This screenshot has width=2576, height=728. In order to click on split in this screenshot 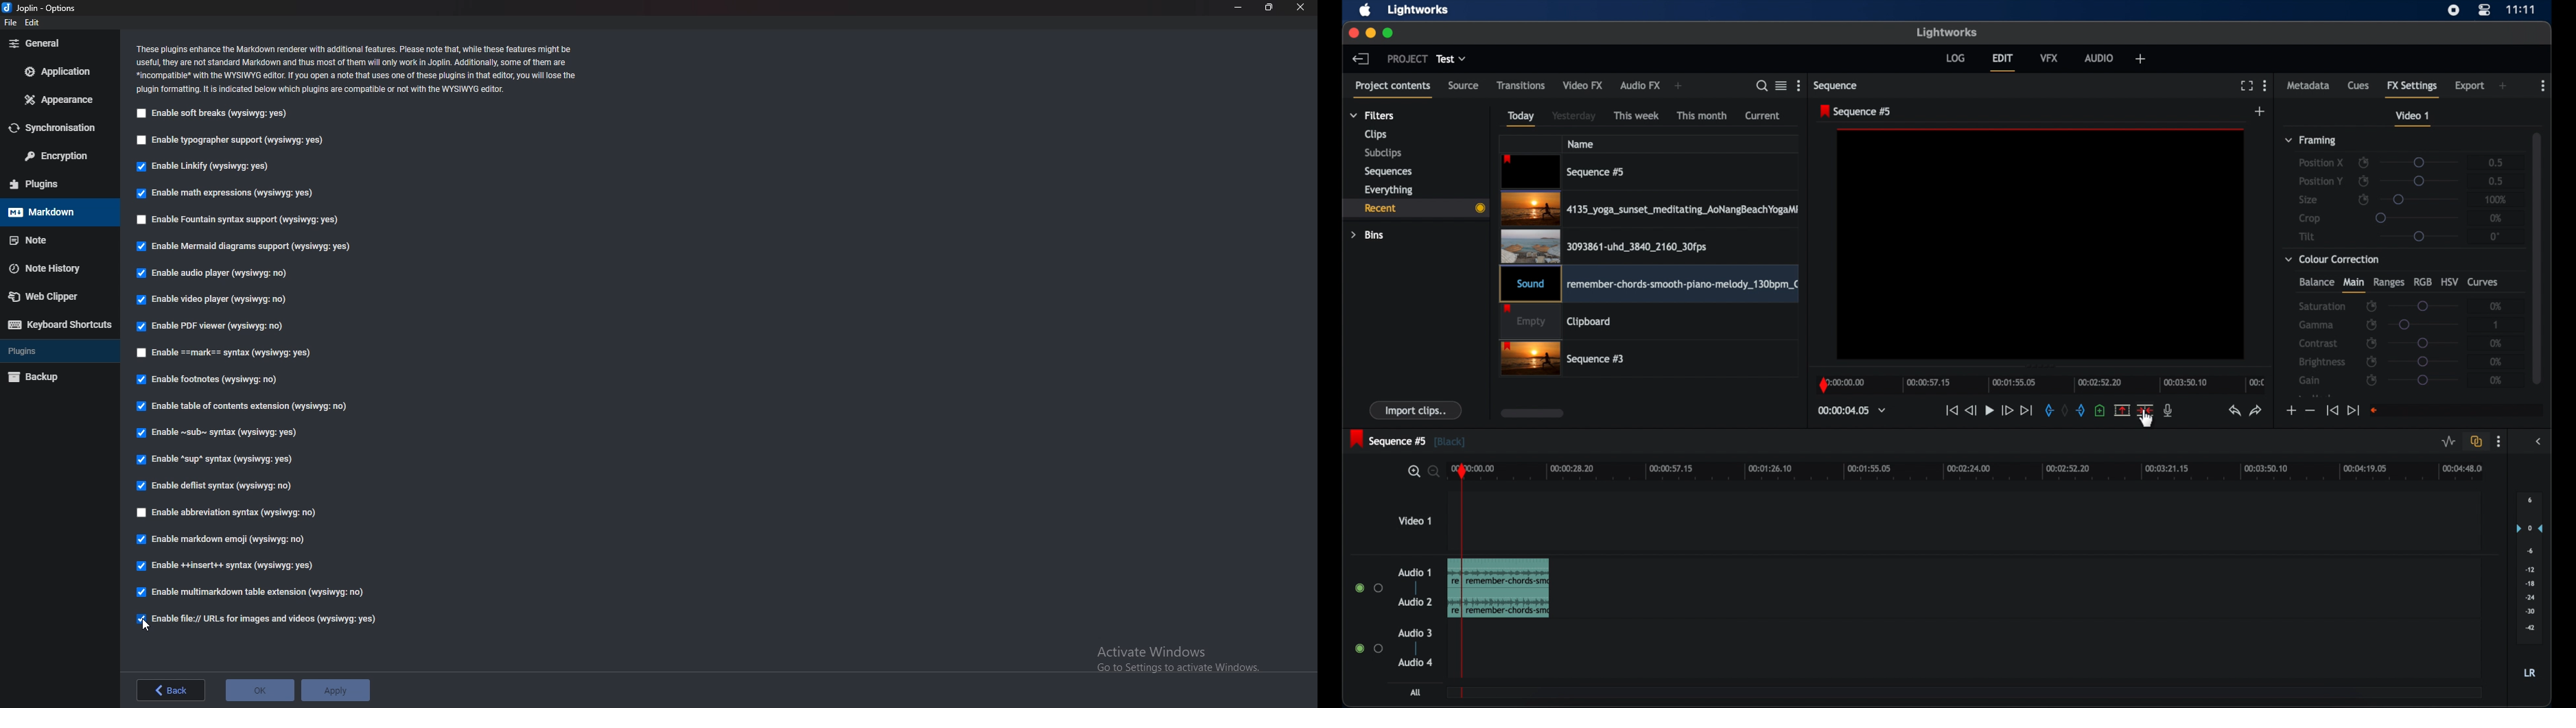, I will do `click(2145, 410)`.